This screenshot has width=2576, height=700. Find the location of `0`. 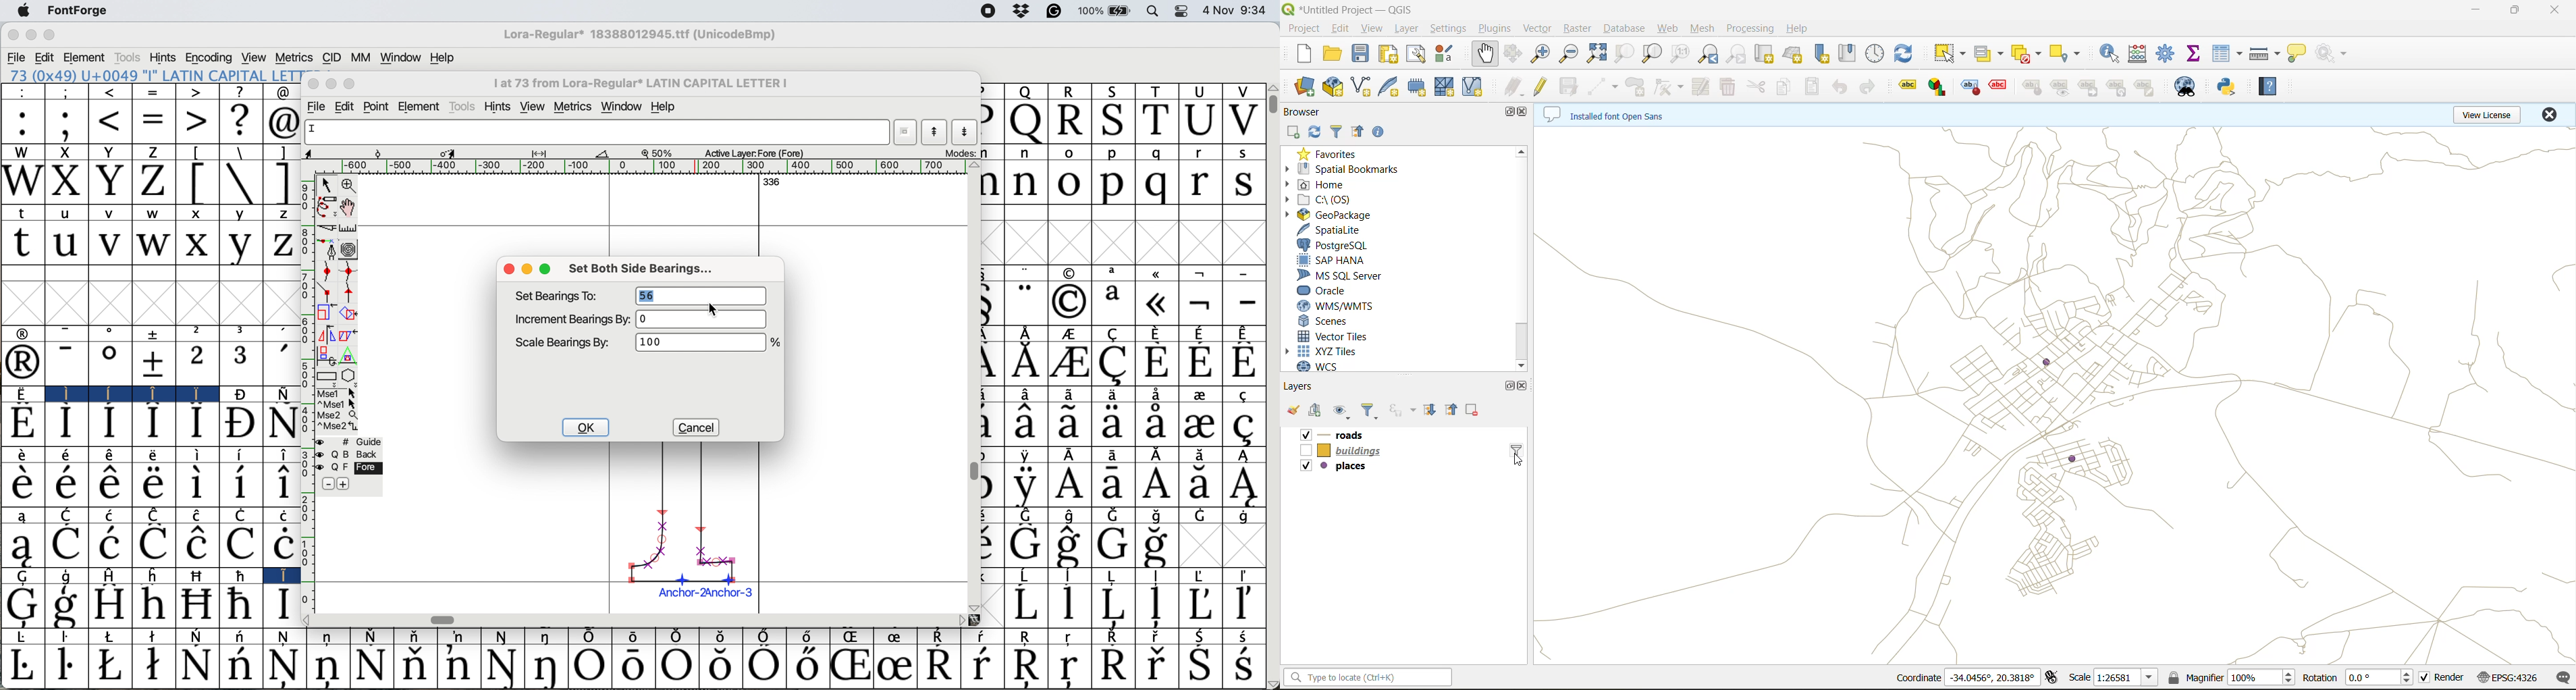

0 is located at coordinates (705, 320).